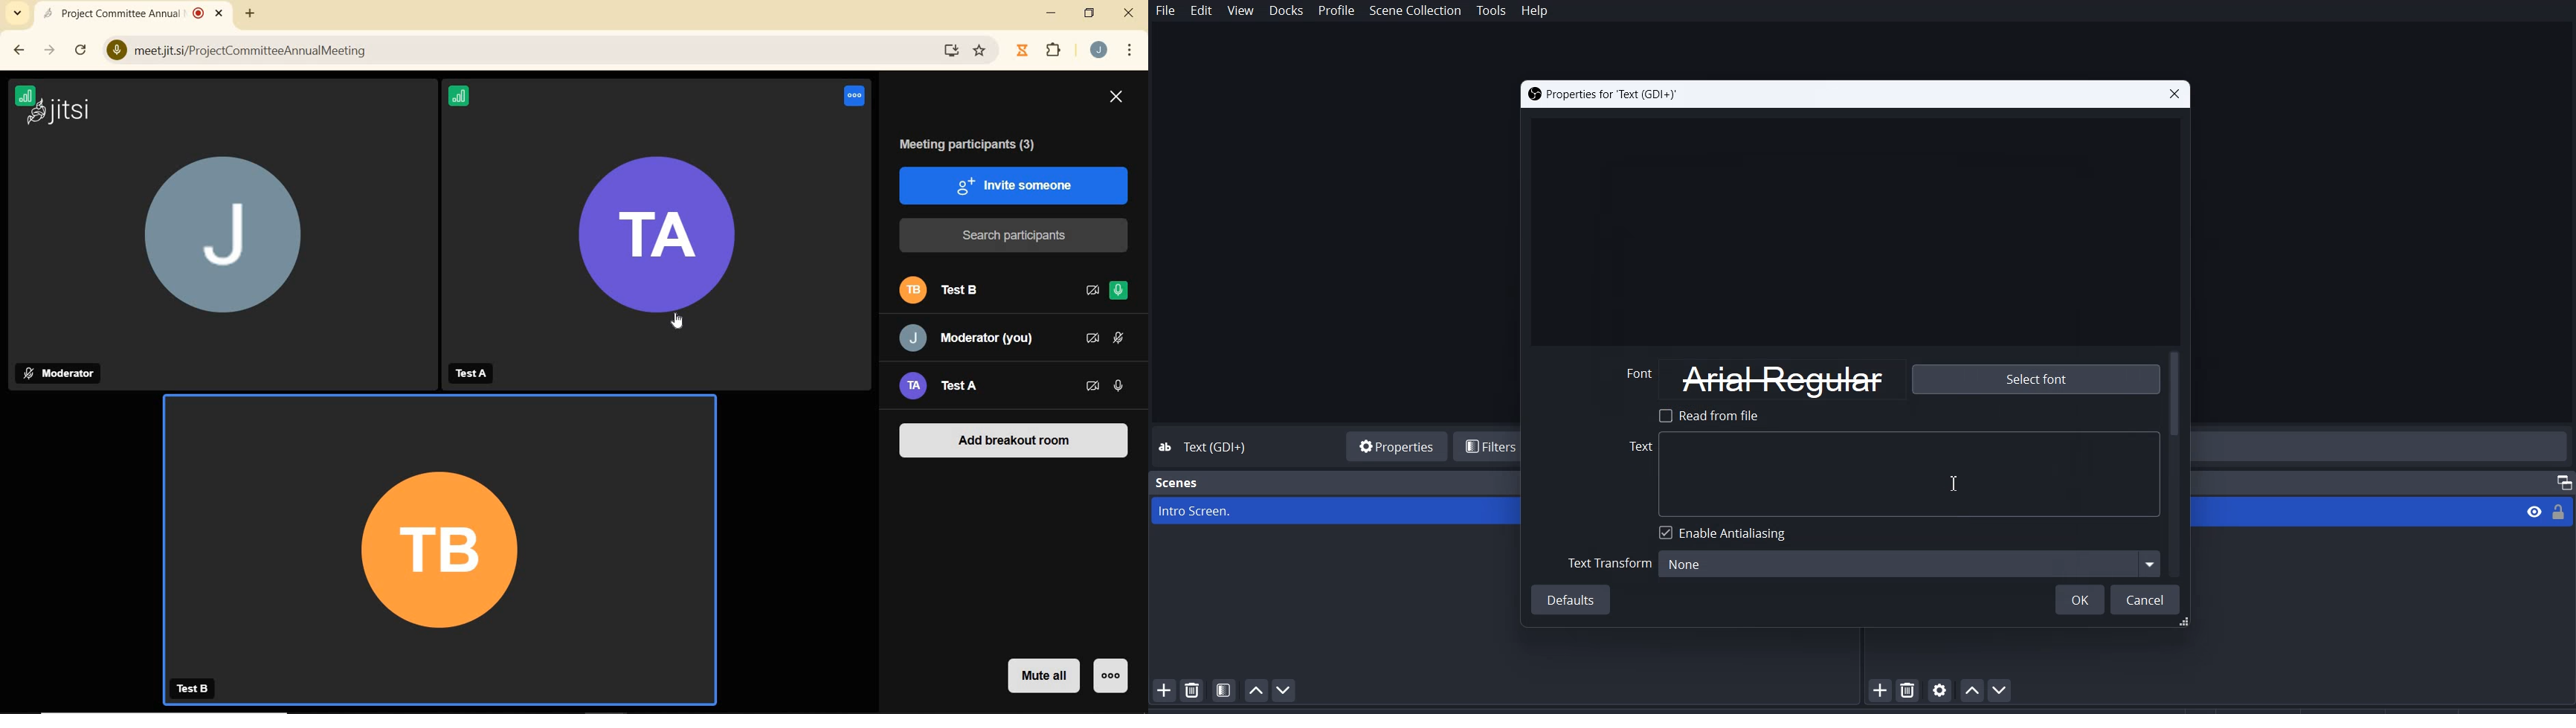  What do you see at coordinates (195, 689) in the screenshot?
I see `TEST B` at bounding box center [195, 689].